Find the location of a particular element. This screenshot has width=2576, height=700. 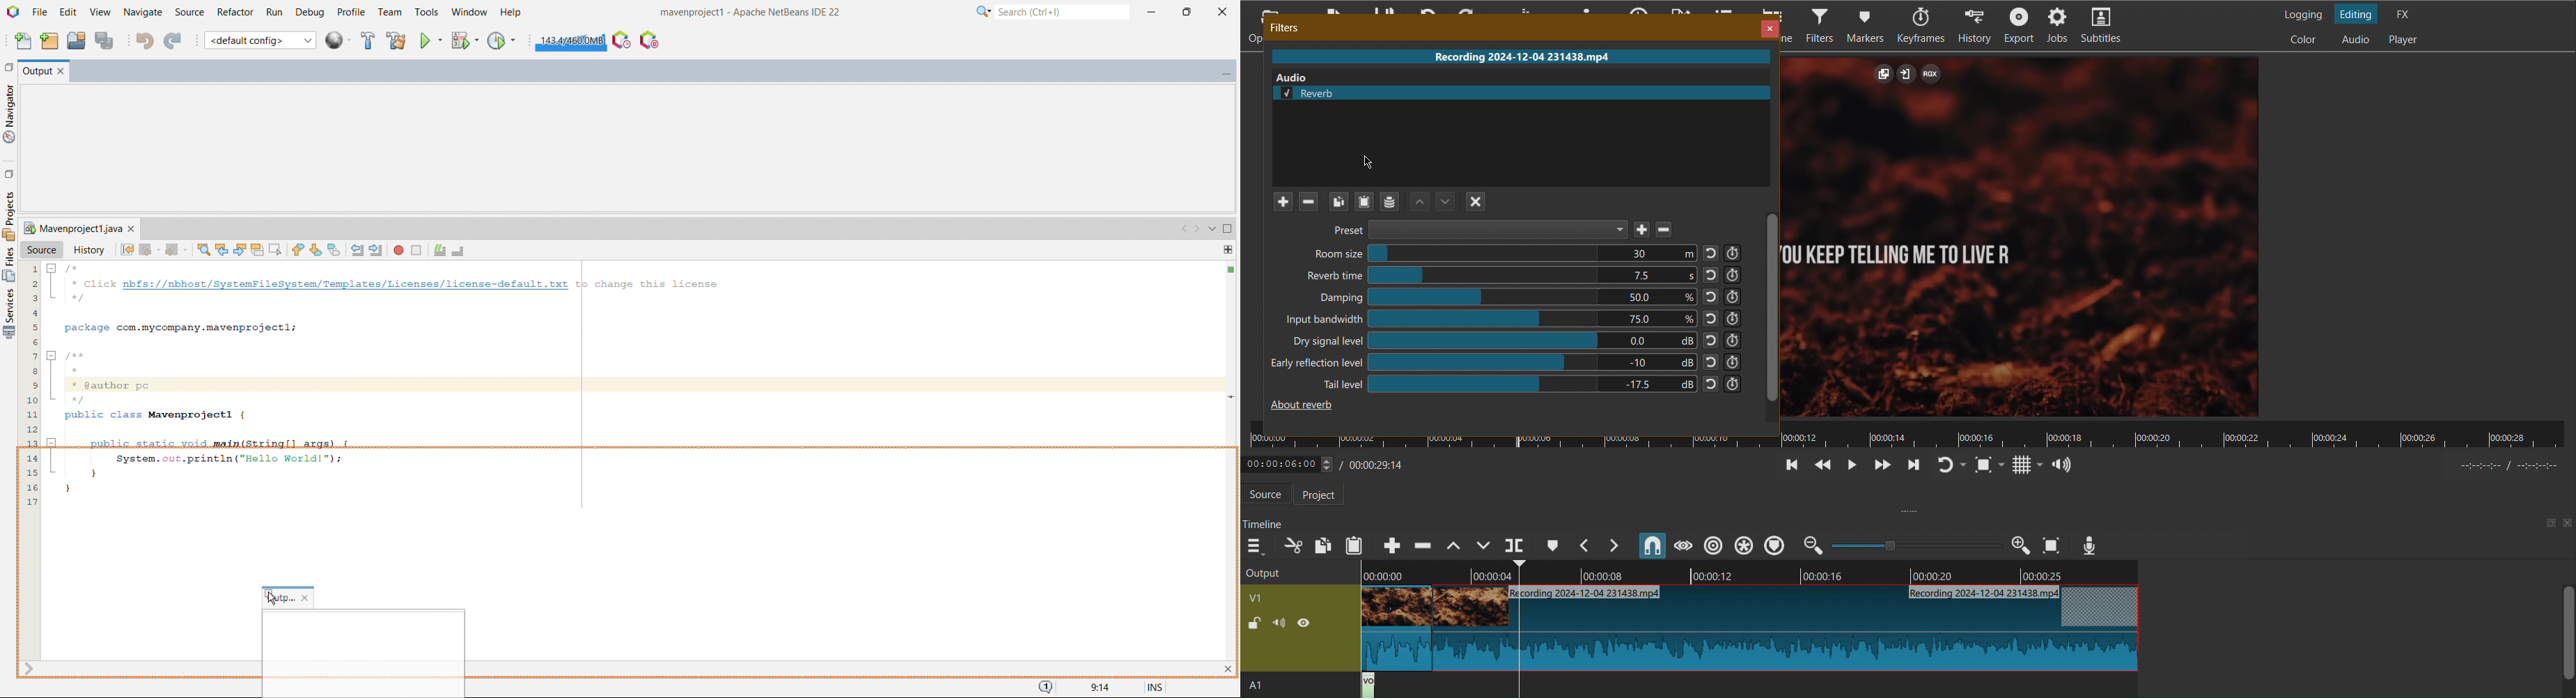

Jump Forward is located at coordinates (1912, 467).